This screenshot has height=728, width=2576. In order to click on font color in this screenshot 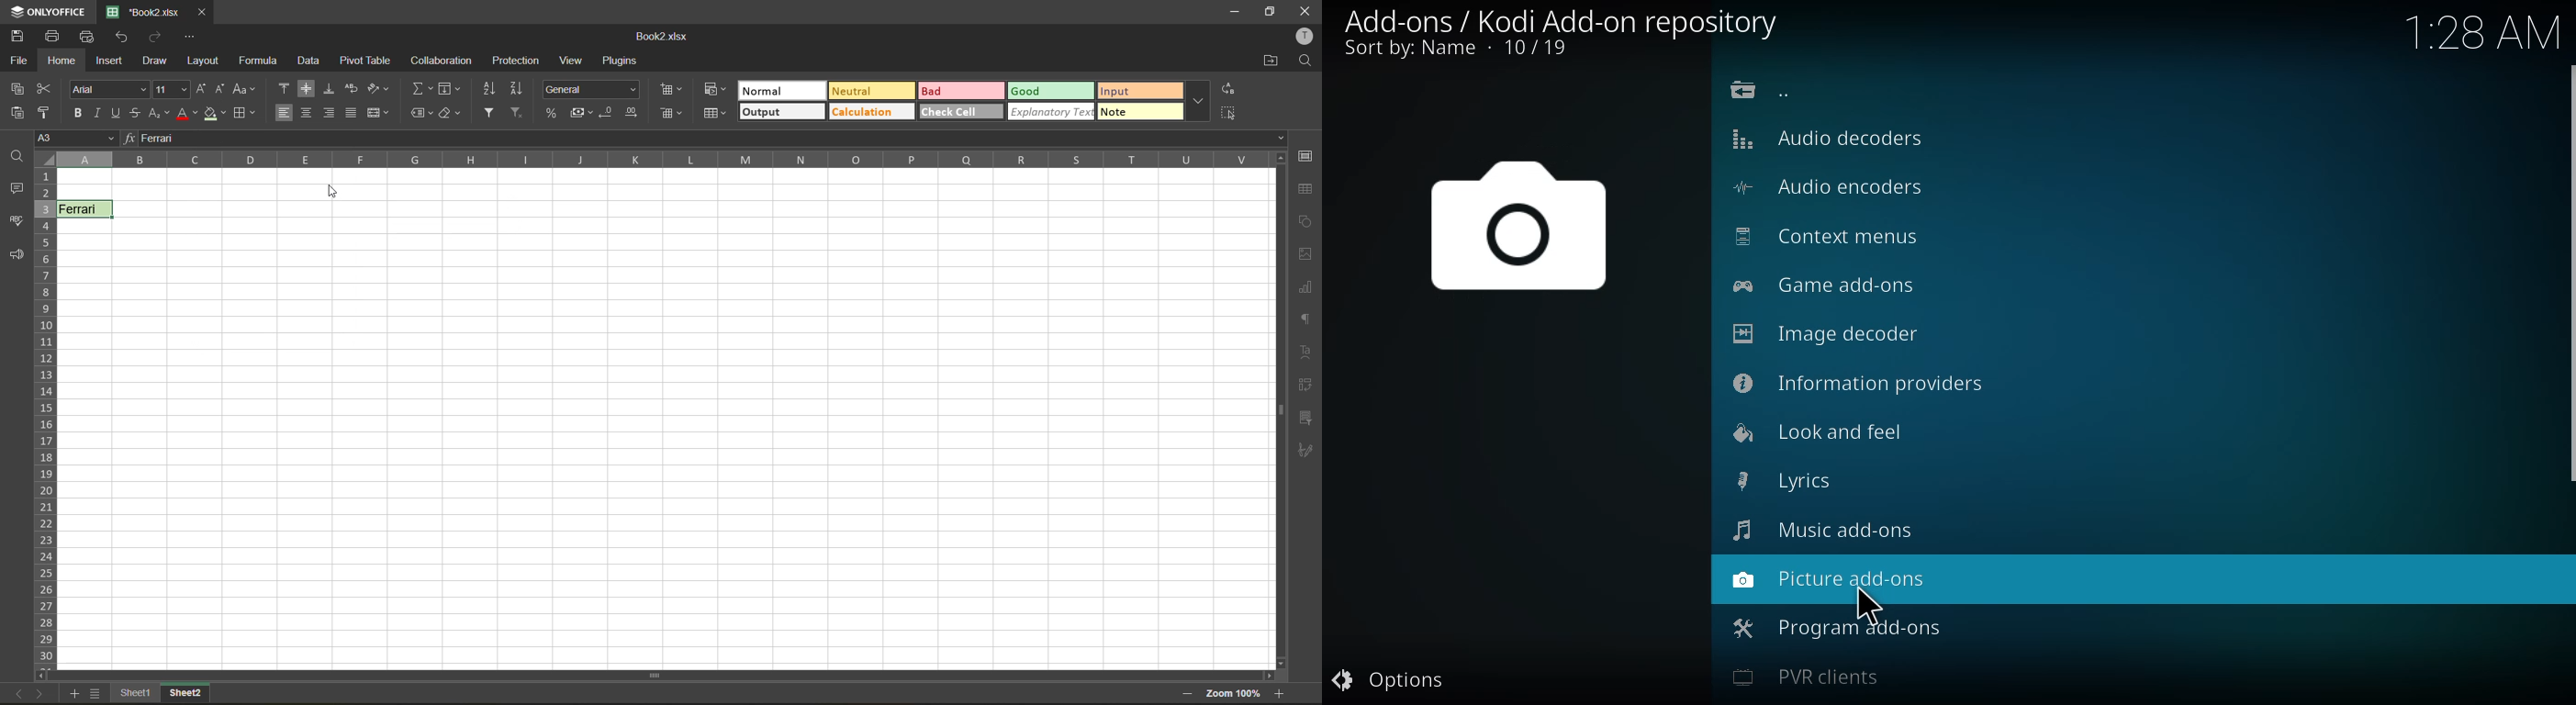, I will do `click(186, 114)`.